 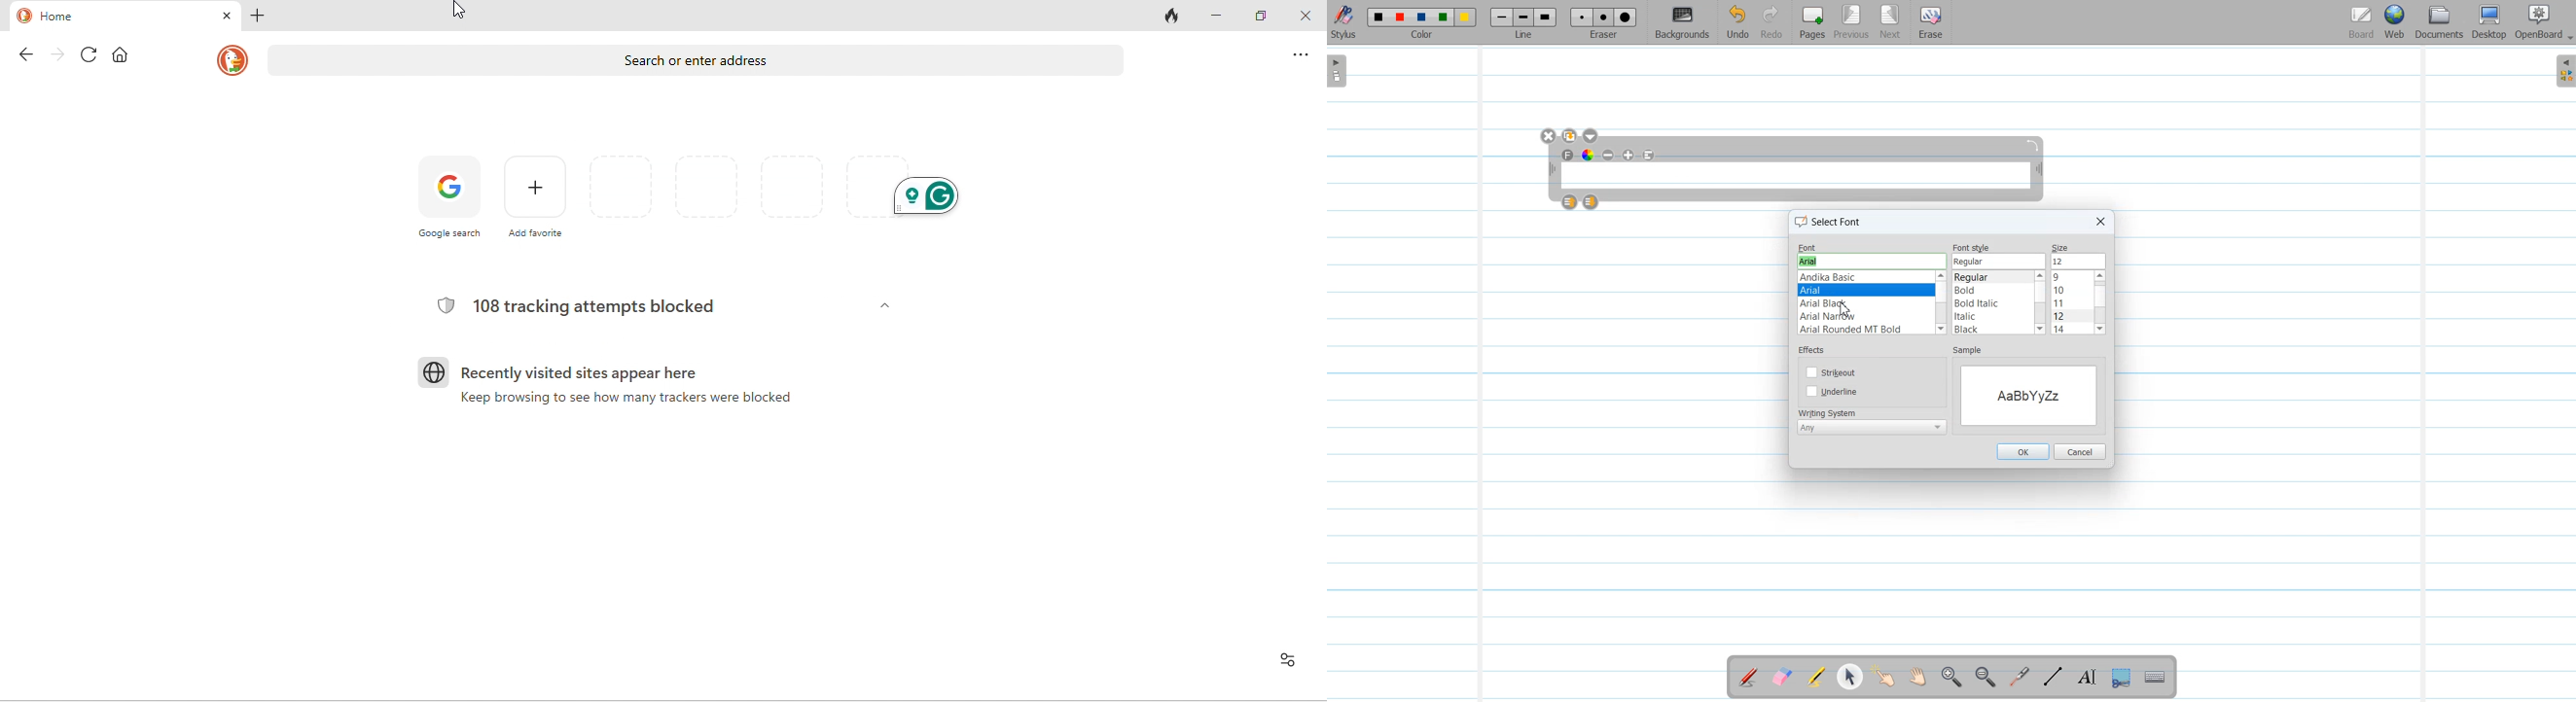 I want to click on home, so click(x=119, y=54).